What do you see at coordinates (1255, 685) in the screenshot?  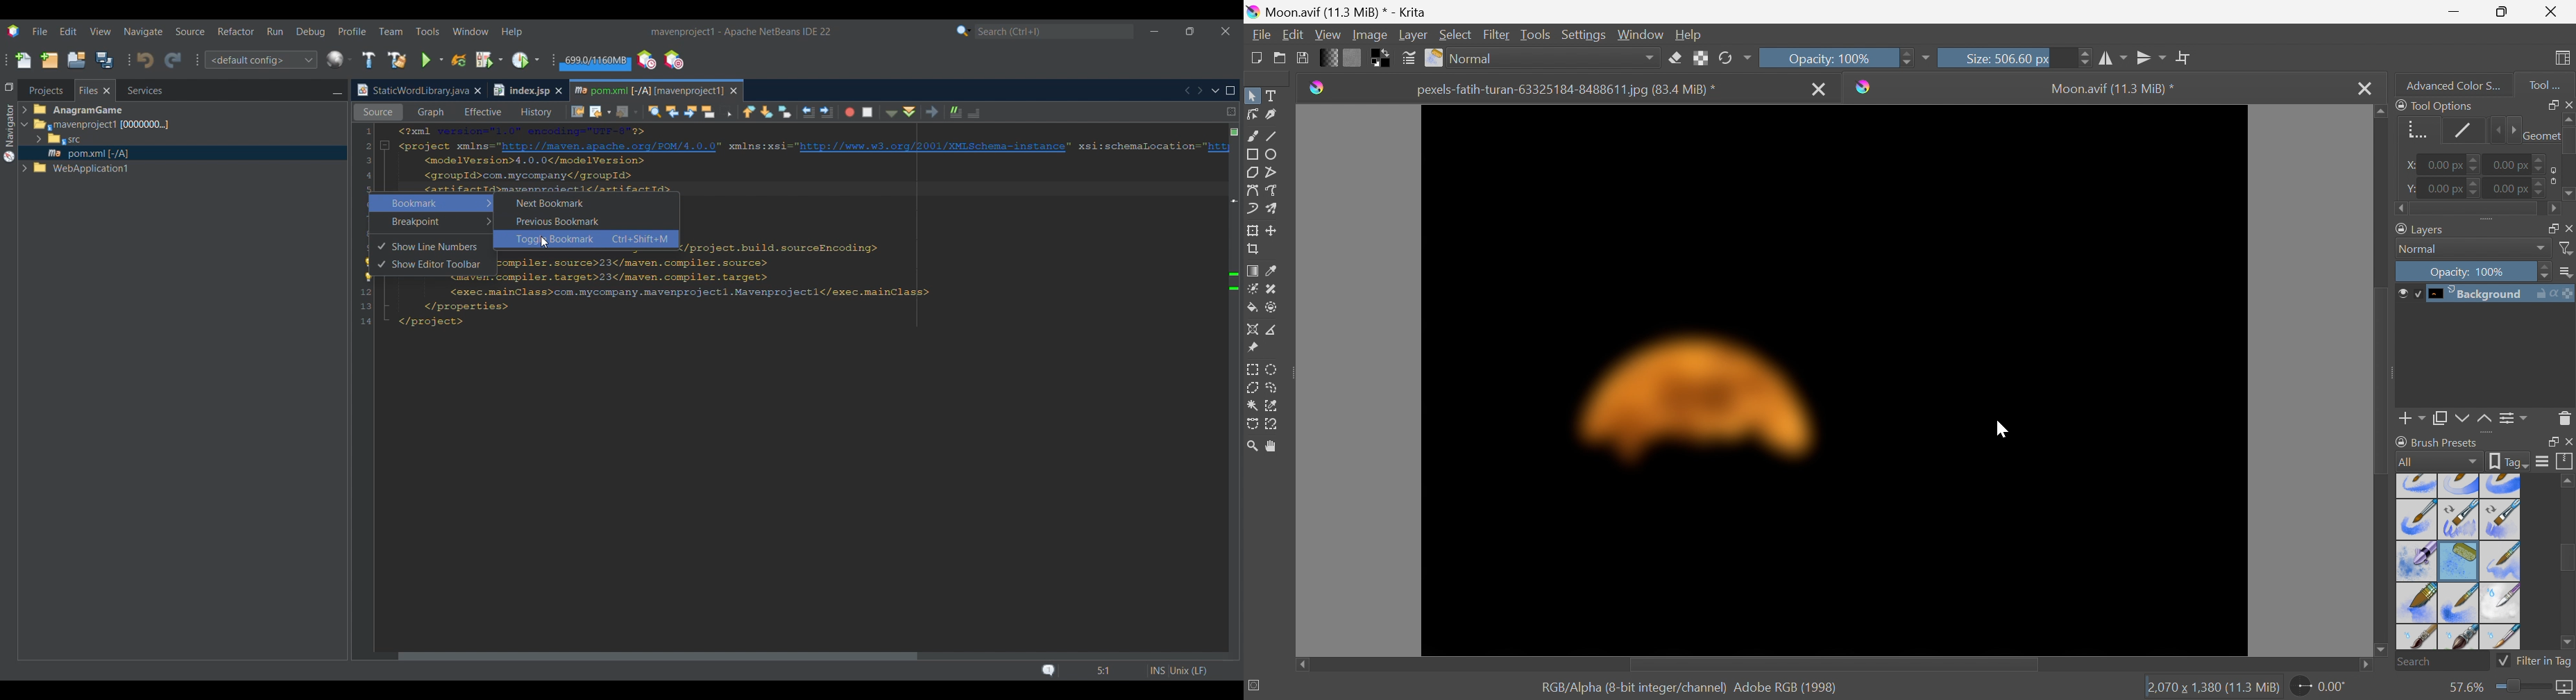 I see `No selection` at bounding box center [1255, 685].